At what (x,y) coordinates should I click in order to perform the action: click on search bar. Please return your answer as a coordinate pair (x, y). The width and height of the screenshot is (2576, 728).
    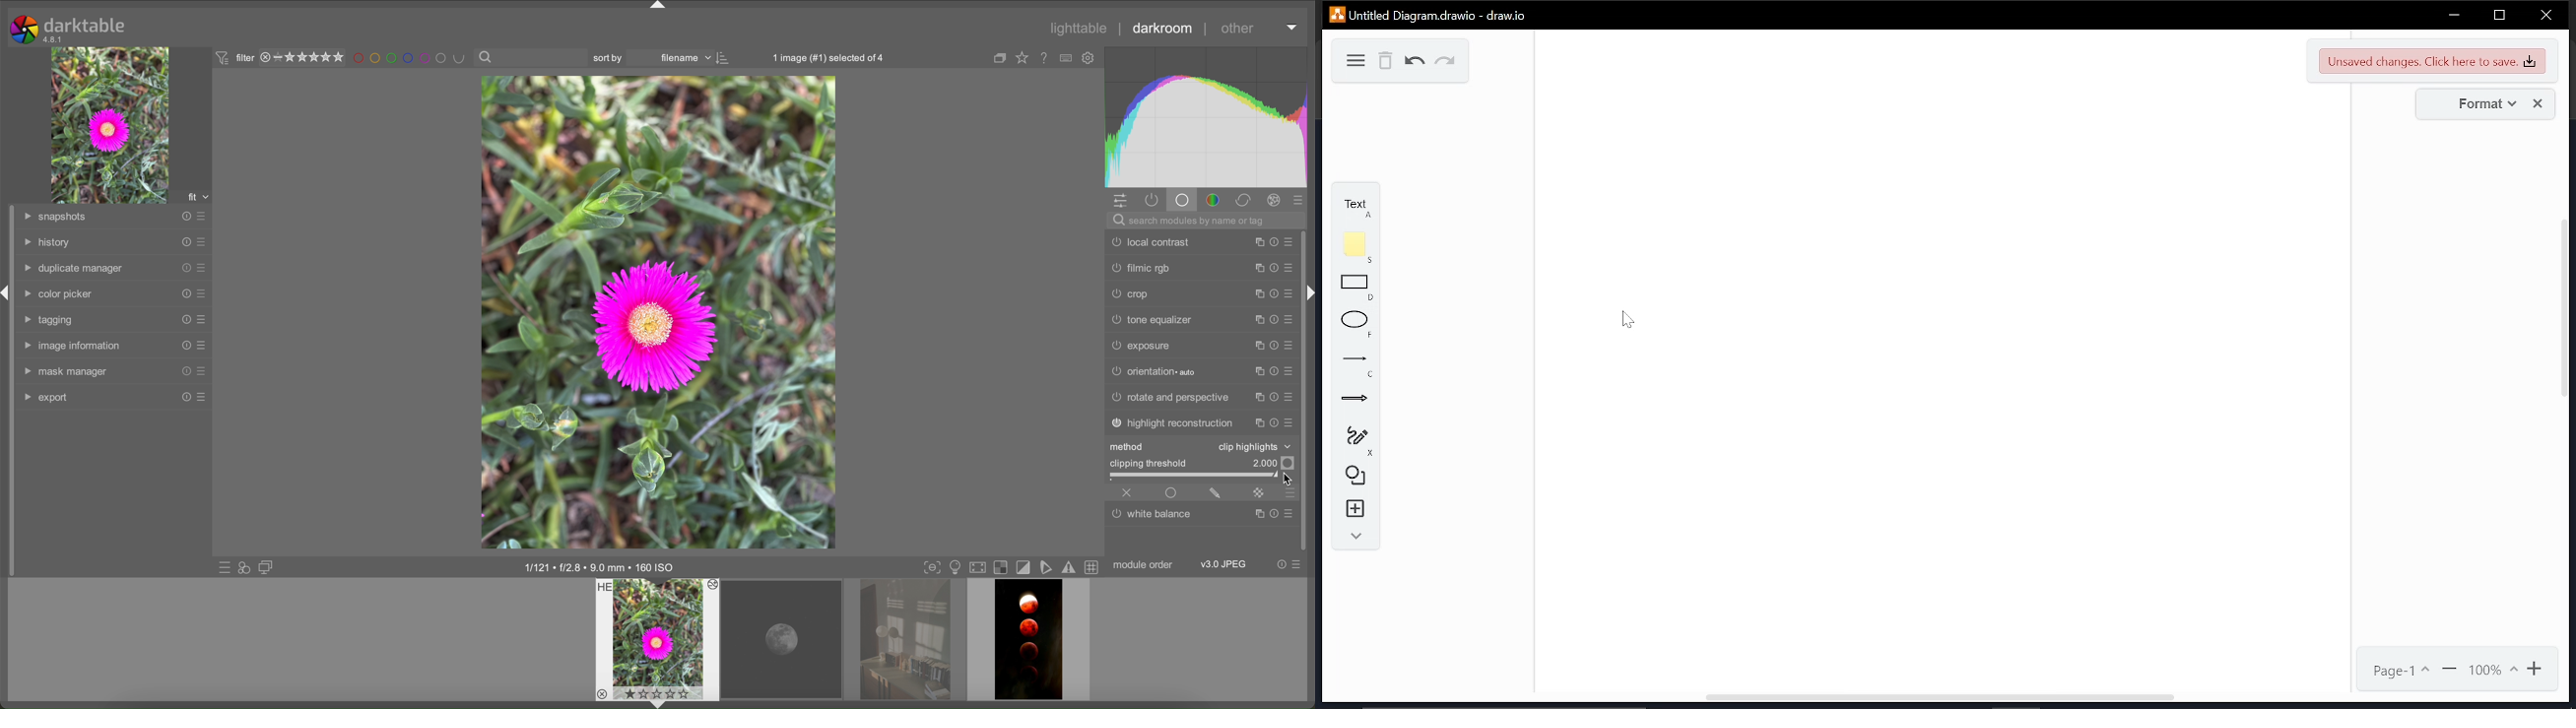
    Looking at the image, I should click on (1208, 221).